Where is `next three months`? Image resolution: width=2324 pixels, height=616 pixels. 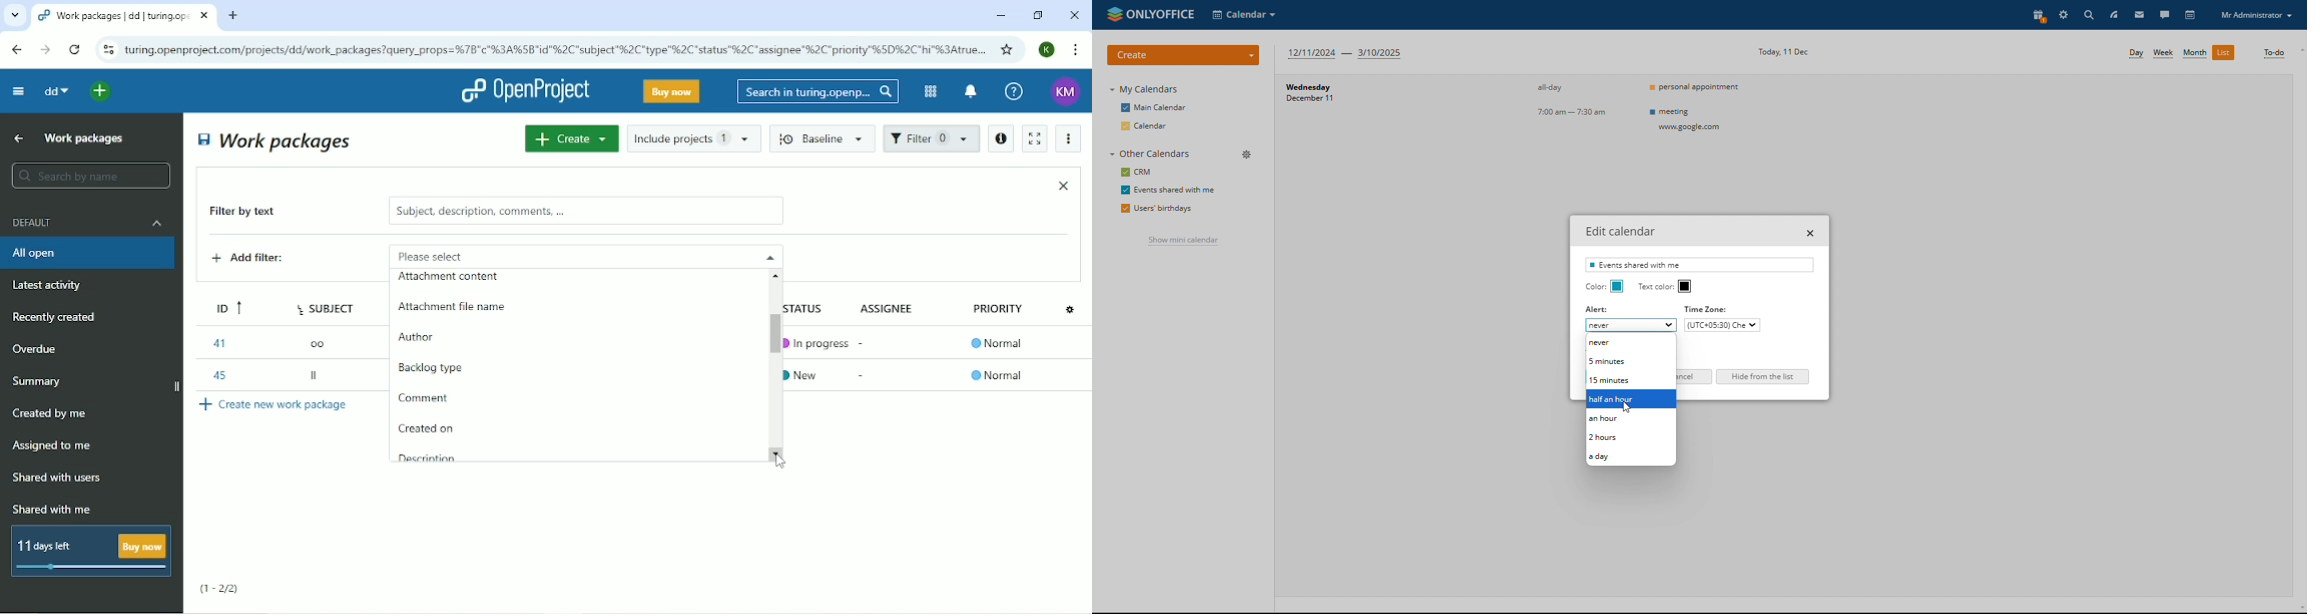
next three months is located at coordinates (1346, 54).